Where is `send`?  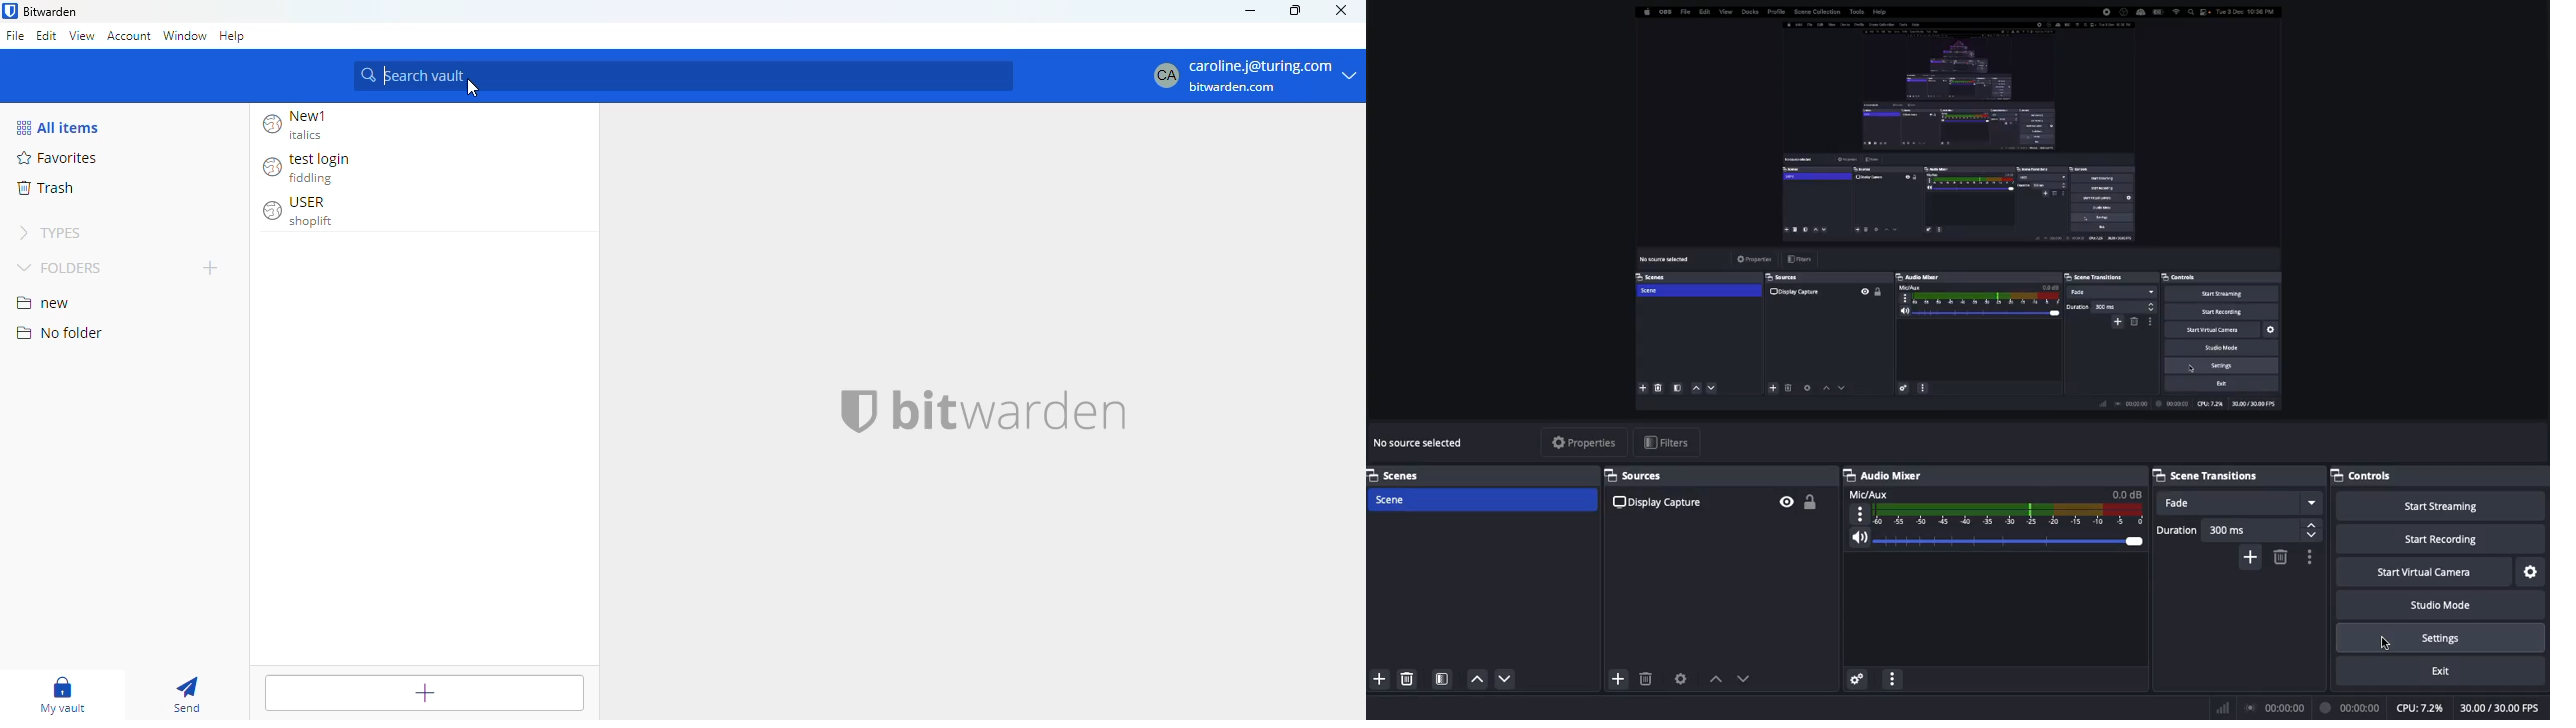 send is located at coordinates (189, 696).